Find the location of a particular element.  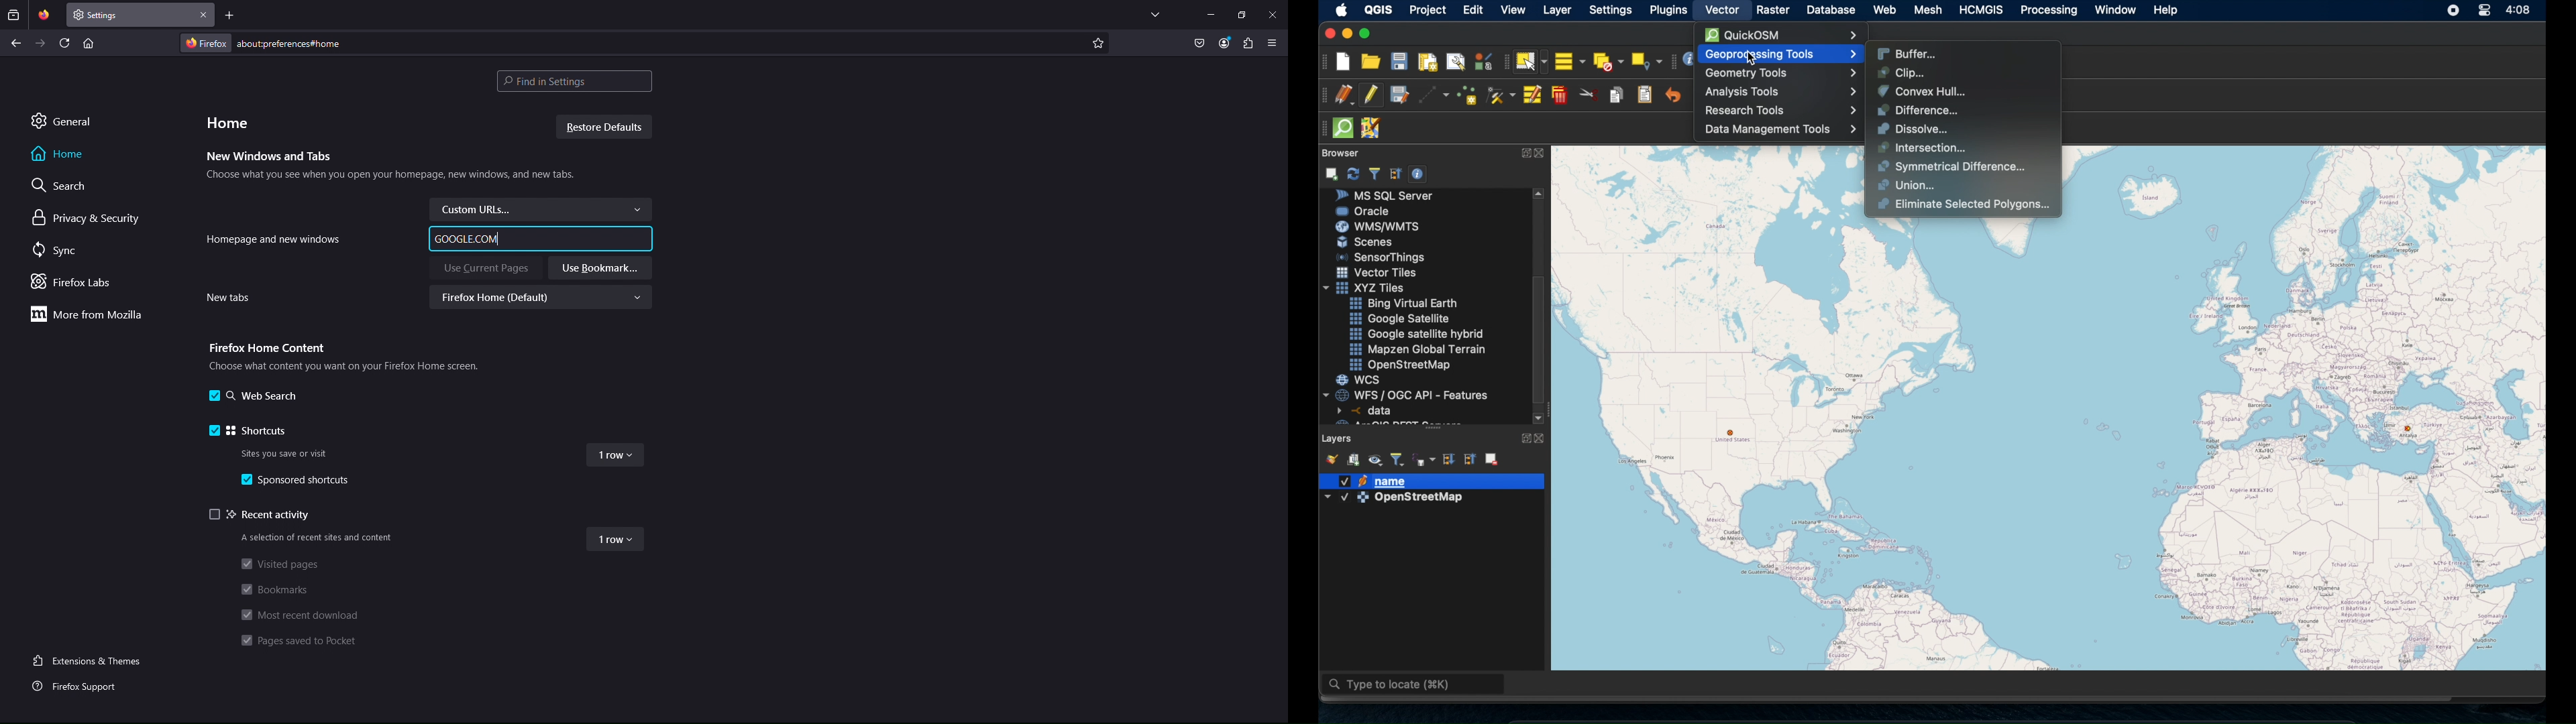

1 row is located at coordinates (616, 540).